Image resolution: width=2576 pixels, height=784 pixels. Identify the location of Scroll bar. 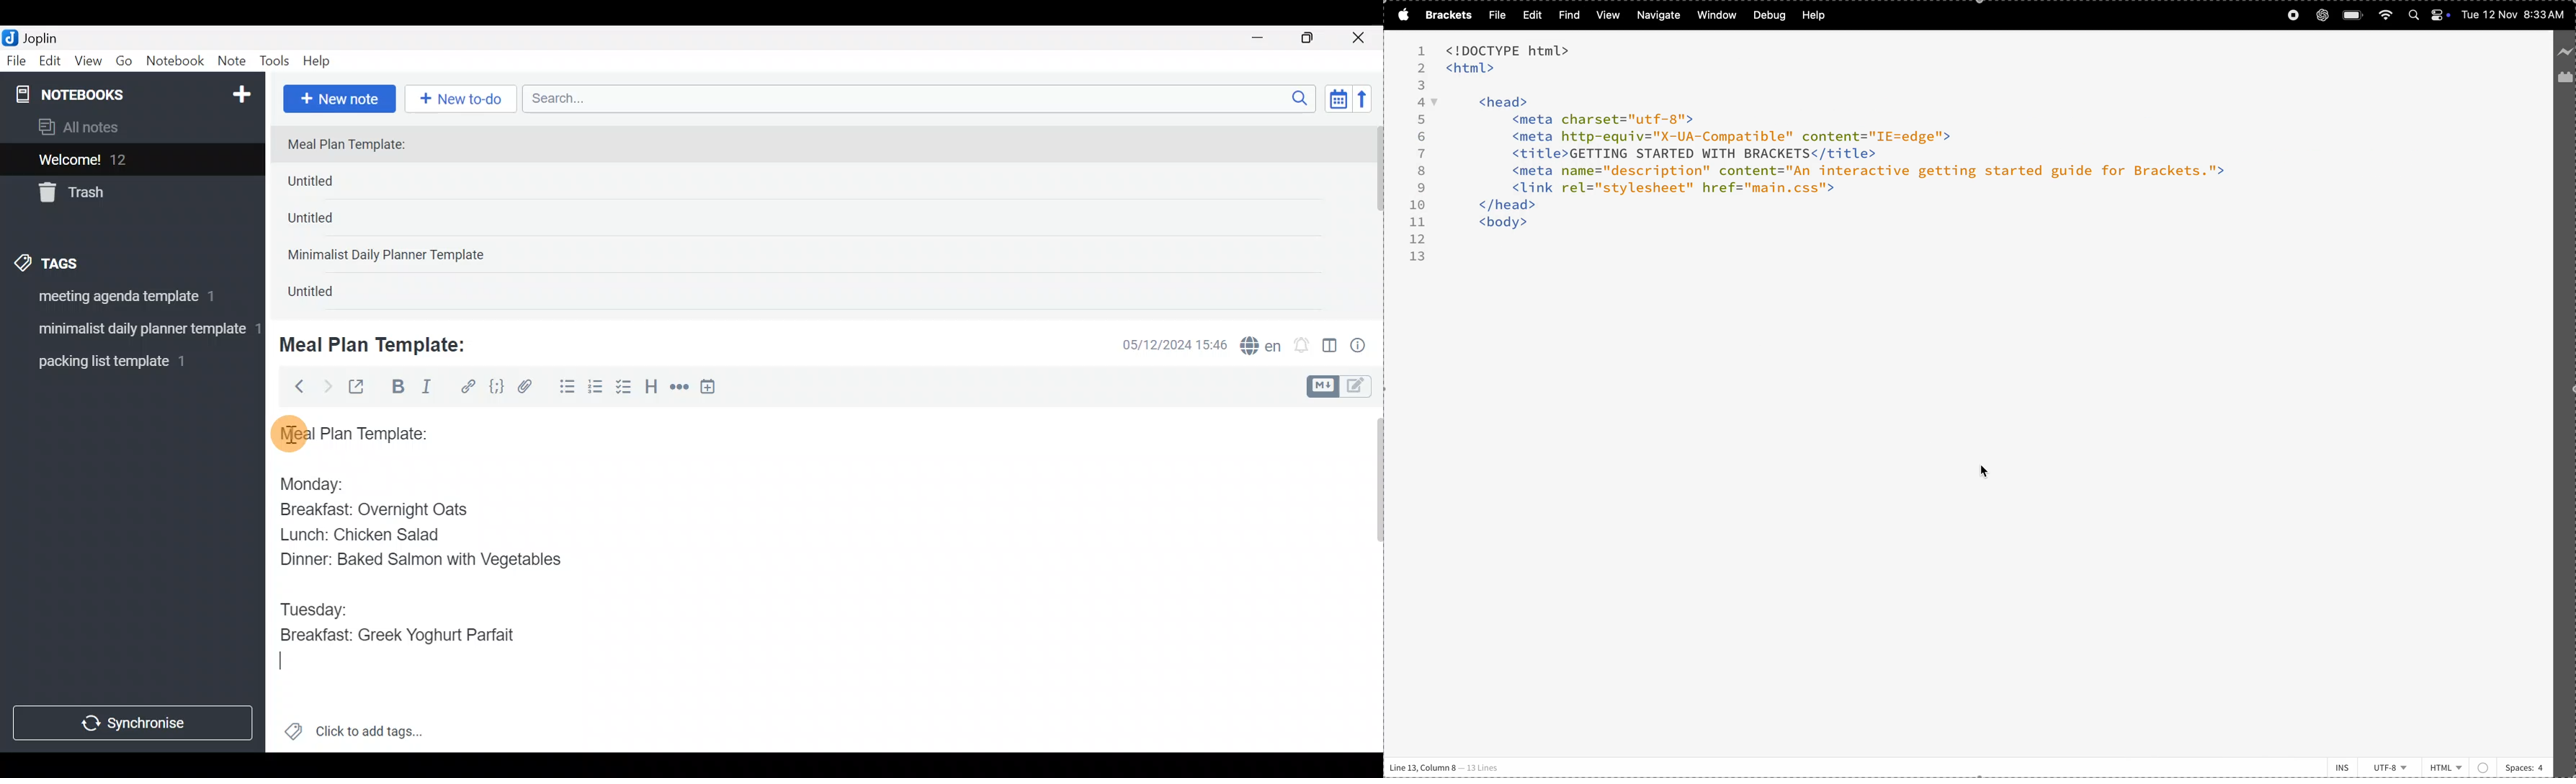
(1368, 579).